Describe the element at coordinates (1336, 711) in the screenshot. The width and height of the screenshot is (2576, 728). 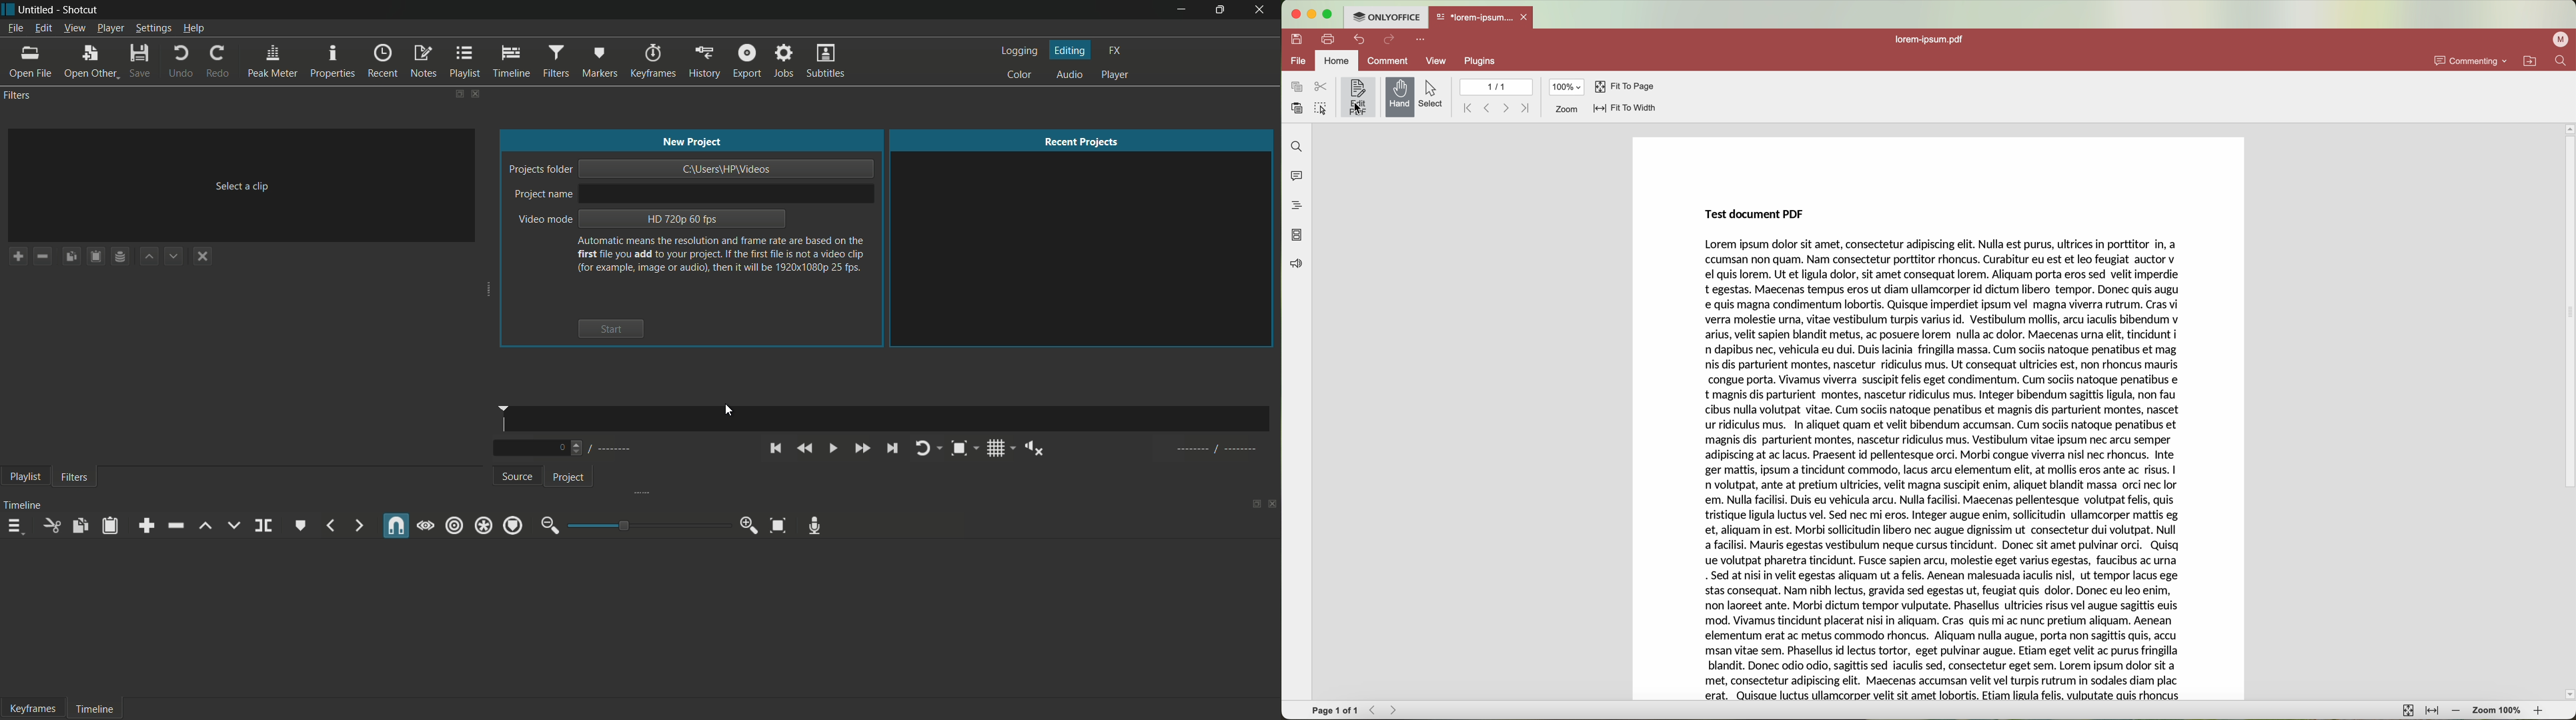
I see `page 1 of 1` at that location.